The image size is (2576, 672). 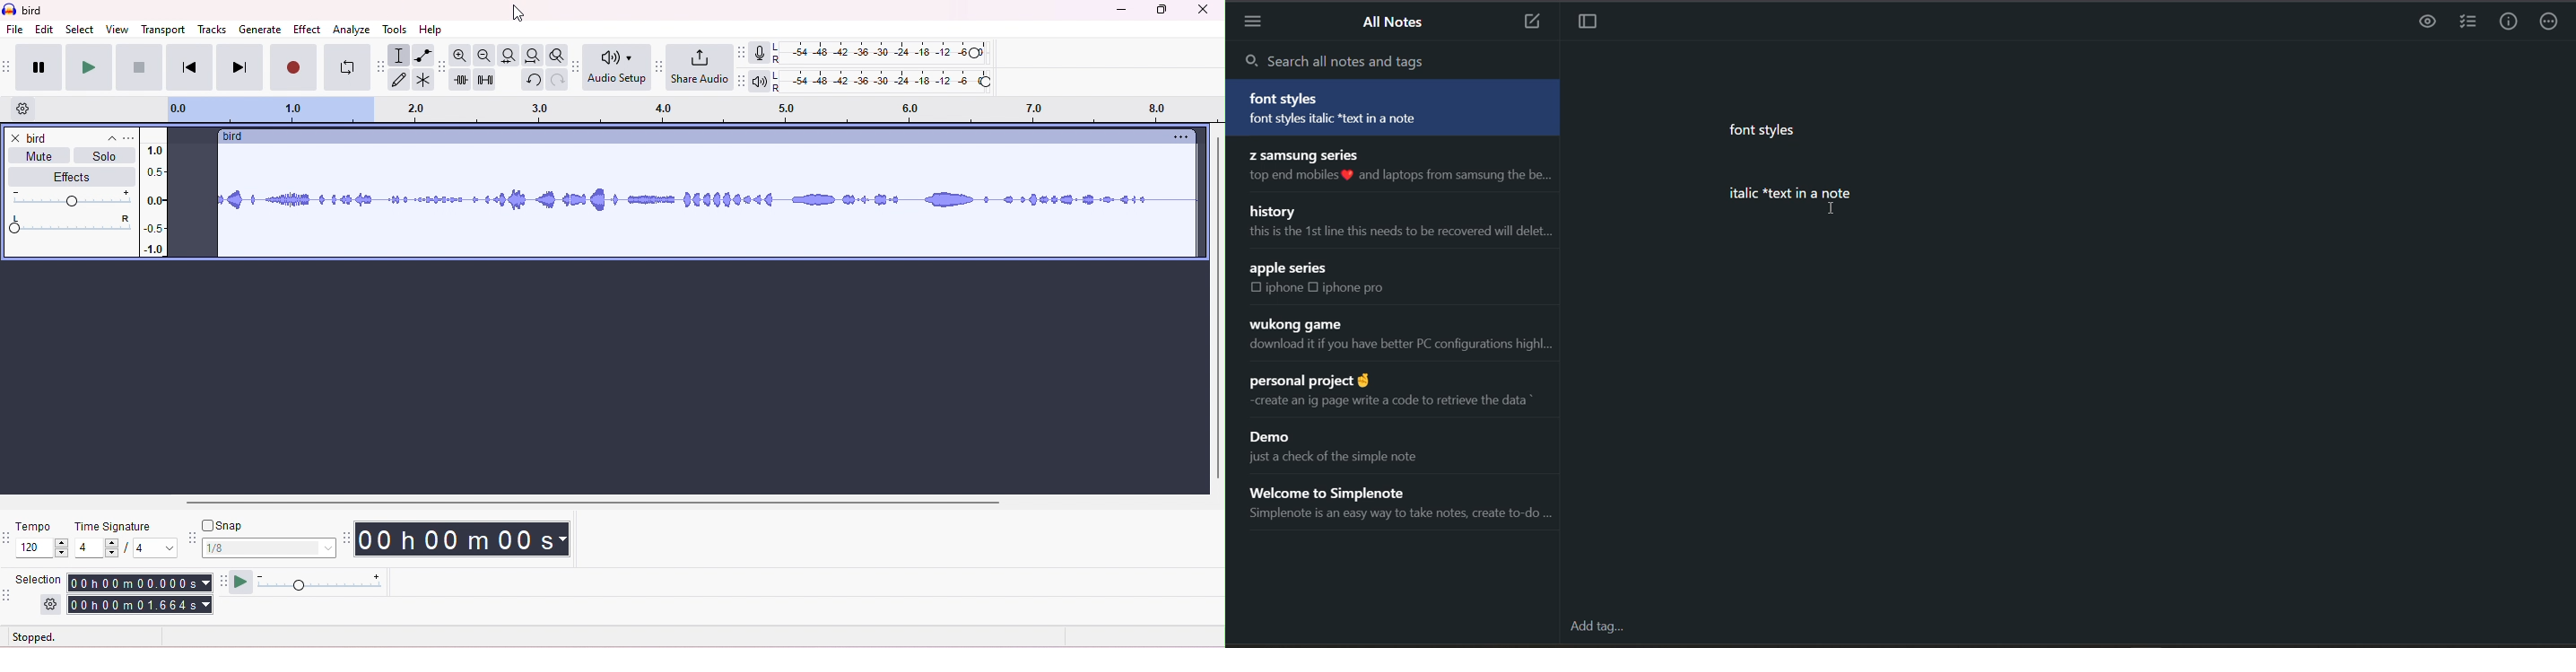 I want to click on note title and preview, so click(x=1406, y=503).